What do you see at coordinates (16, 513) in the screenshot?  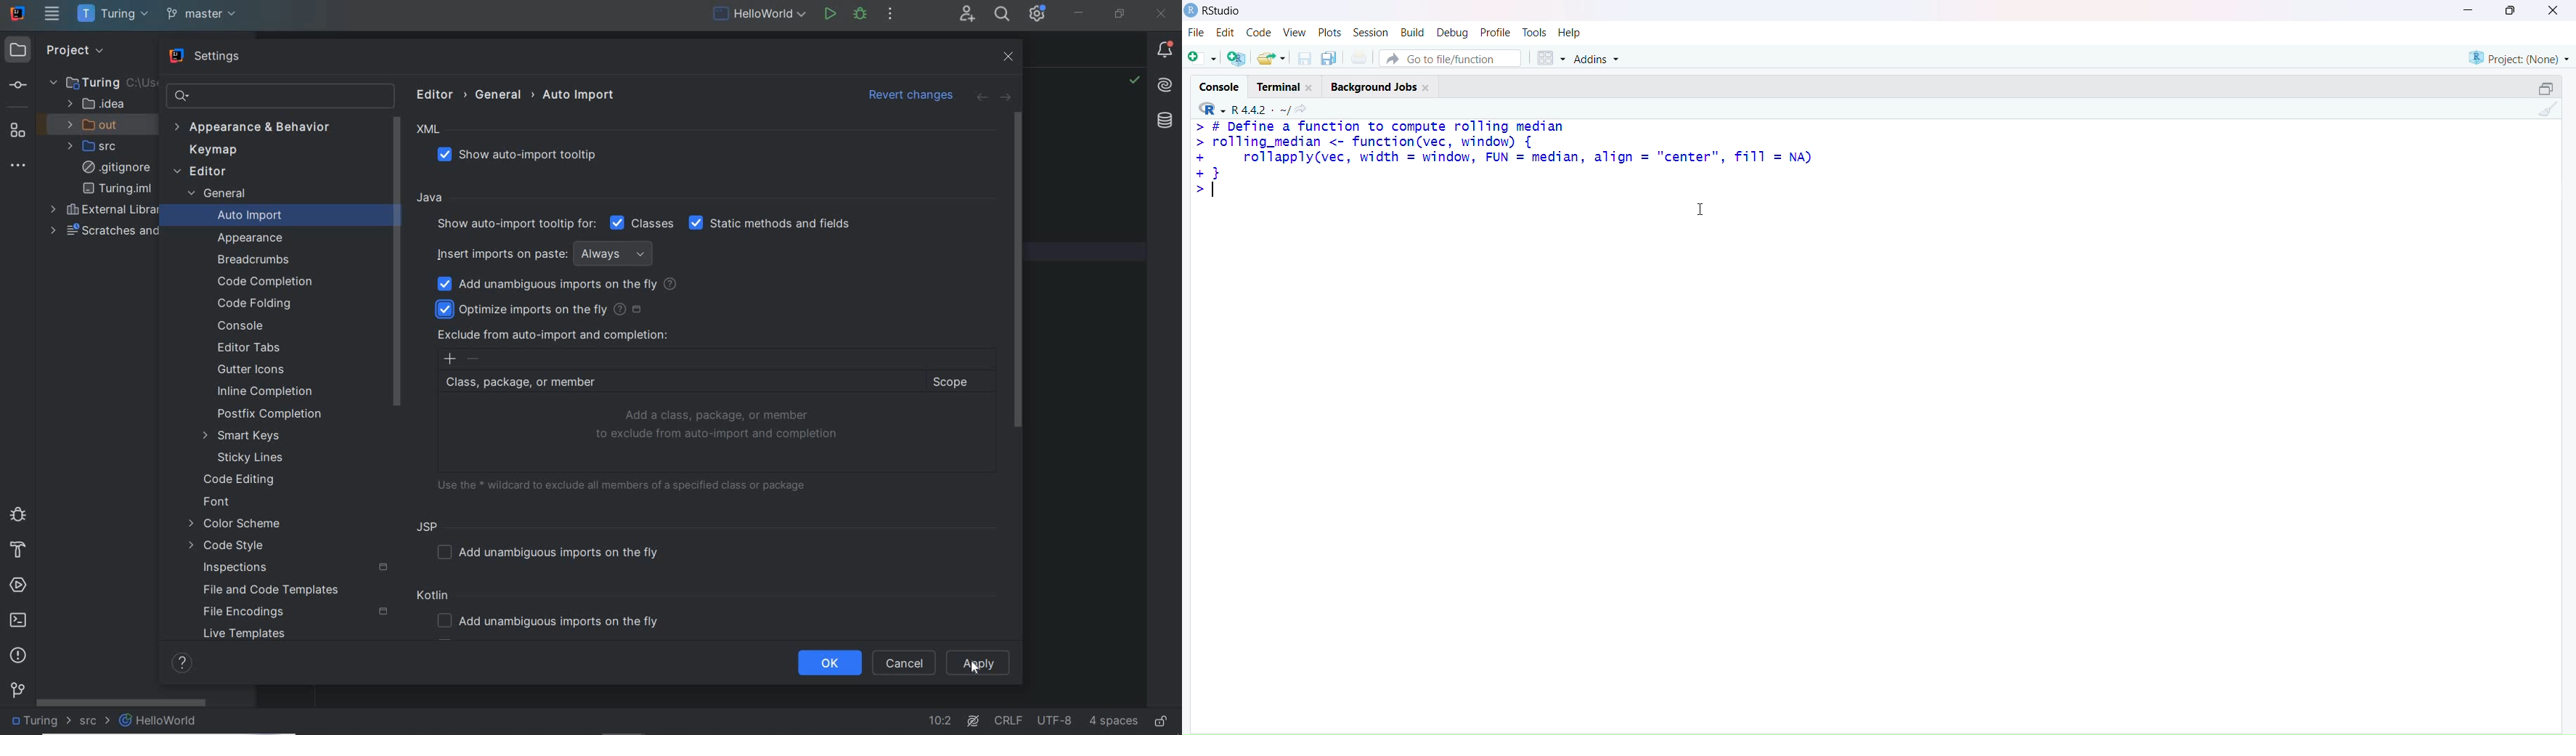 I see `debug` at bounding box center [16, 513].